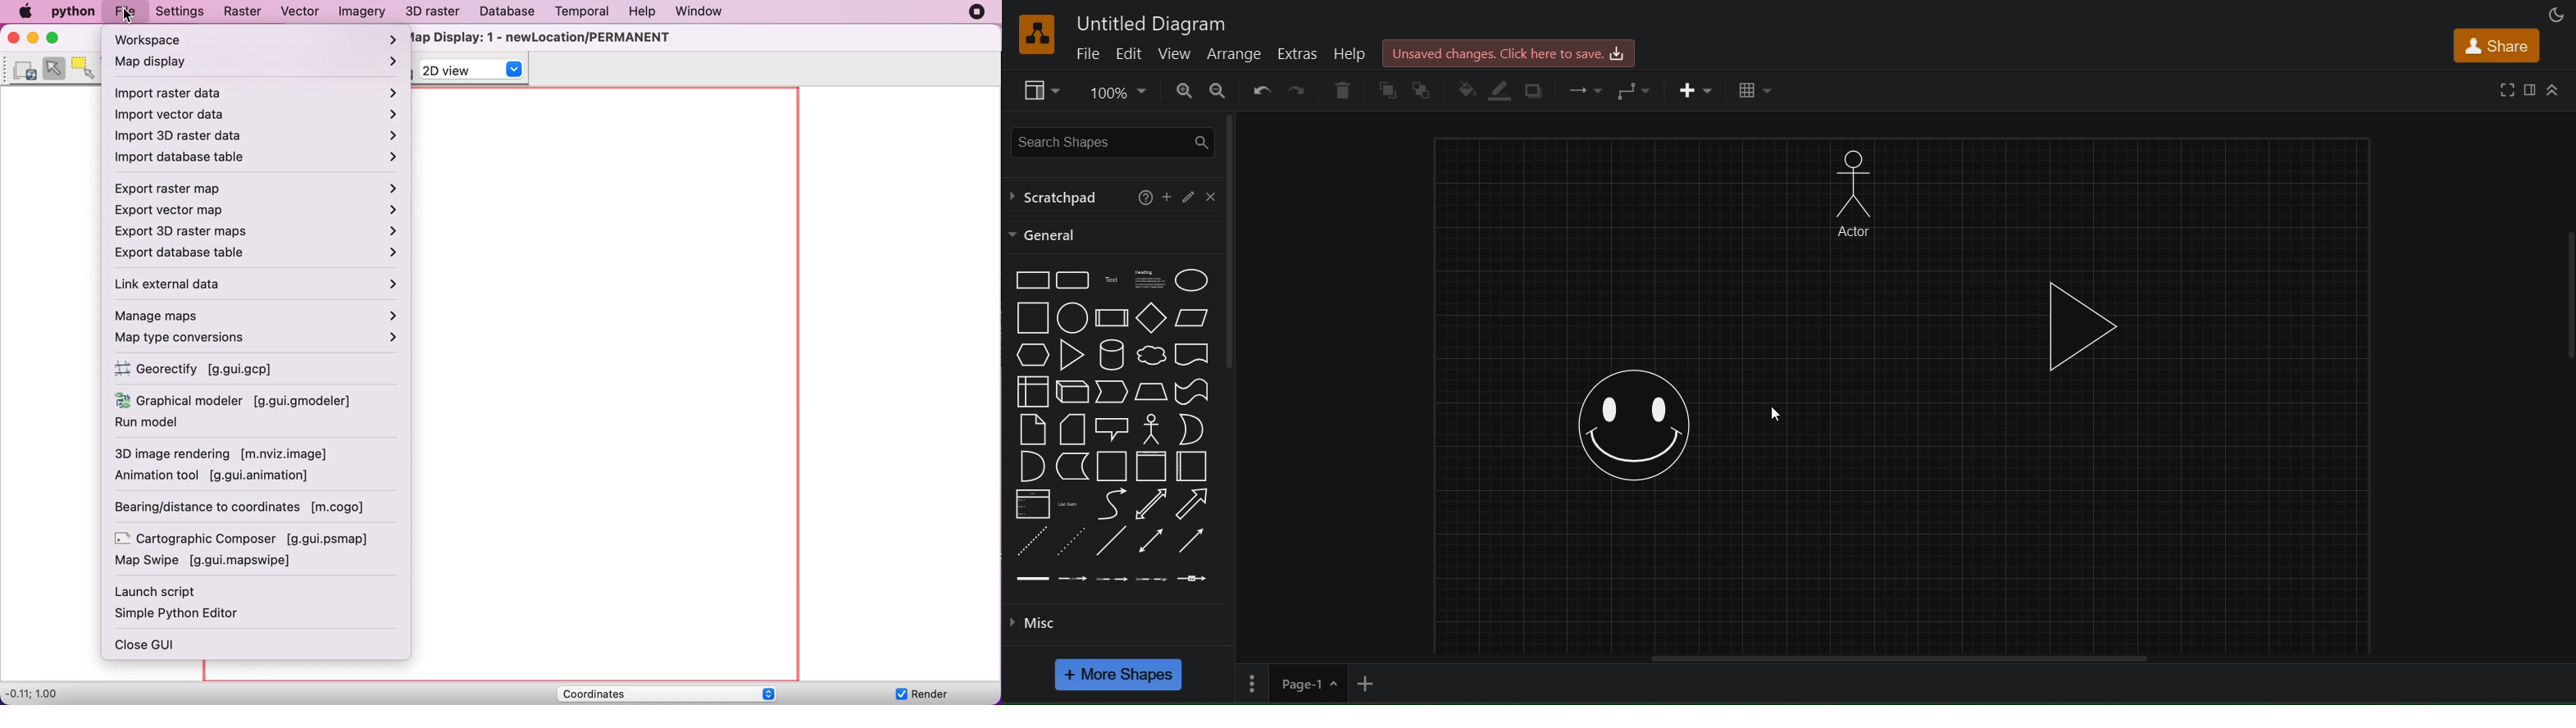  What do you see at coordinates (1069, 391) in the screenshot?
I see `cube` at bounding box center [1069, 391].